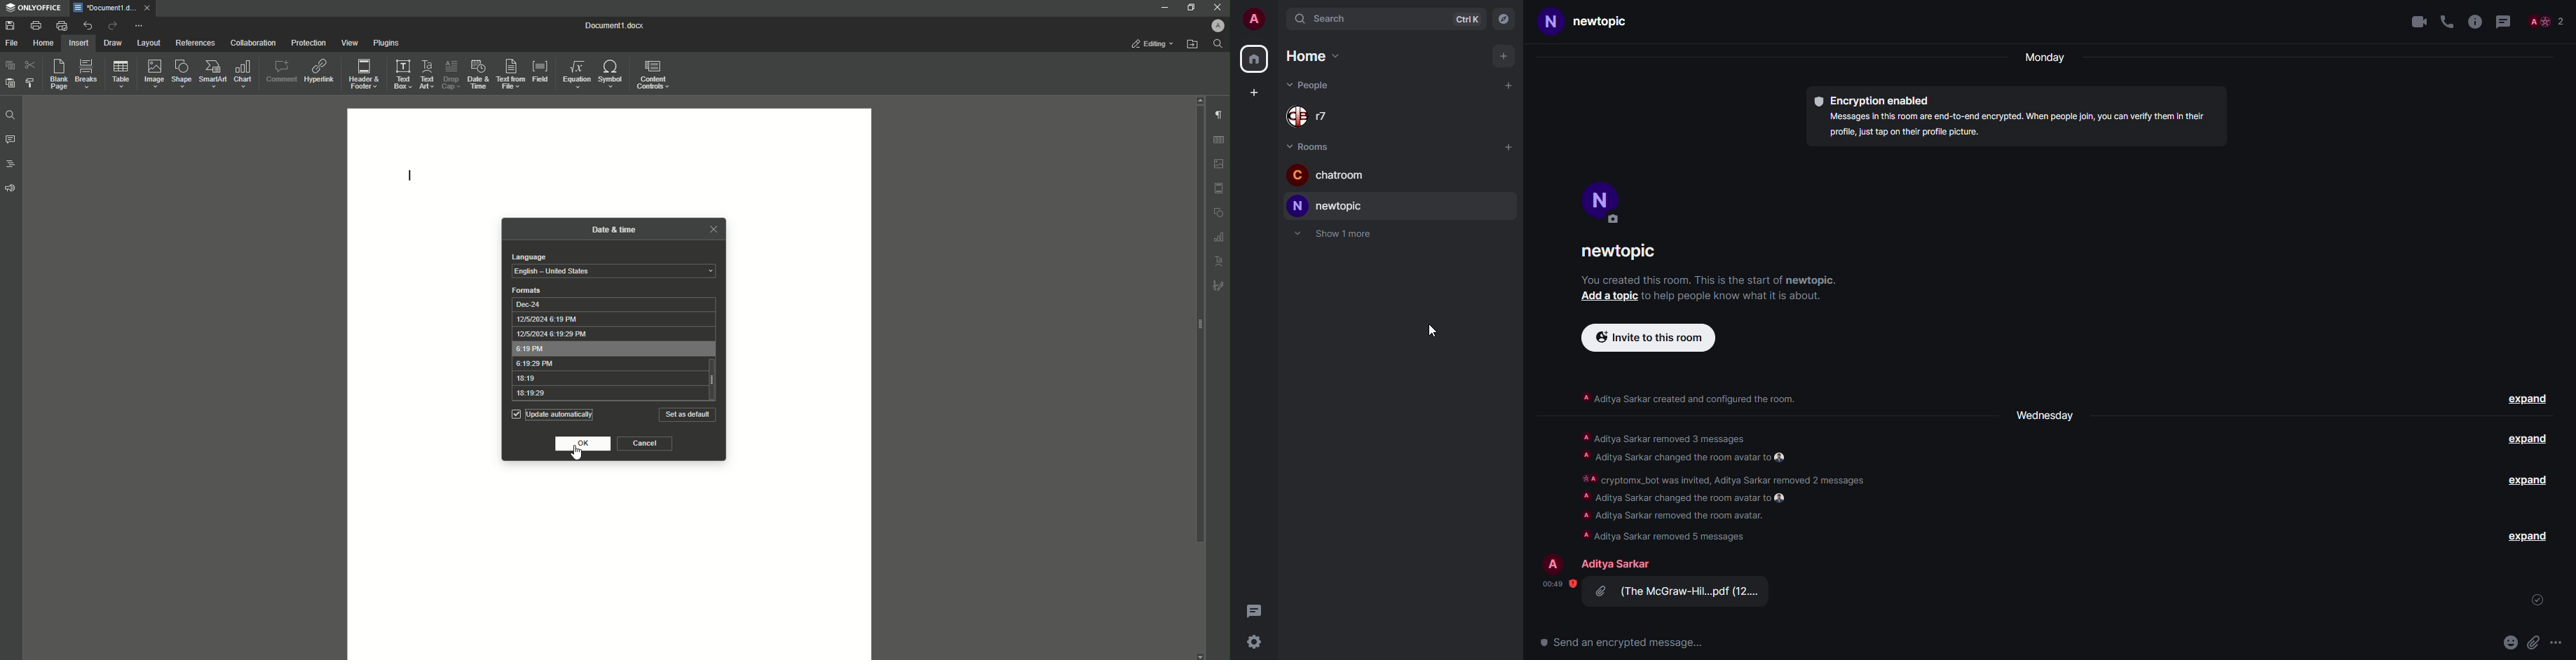 Image resolution: width=2576 pixels, height=672 pixels. What do you see at coordinates (1678, 593) in the screenshot?
I see `file` at bounding box center [1678, 593].